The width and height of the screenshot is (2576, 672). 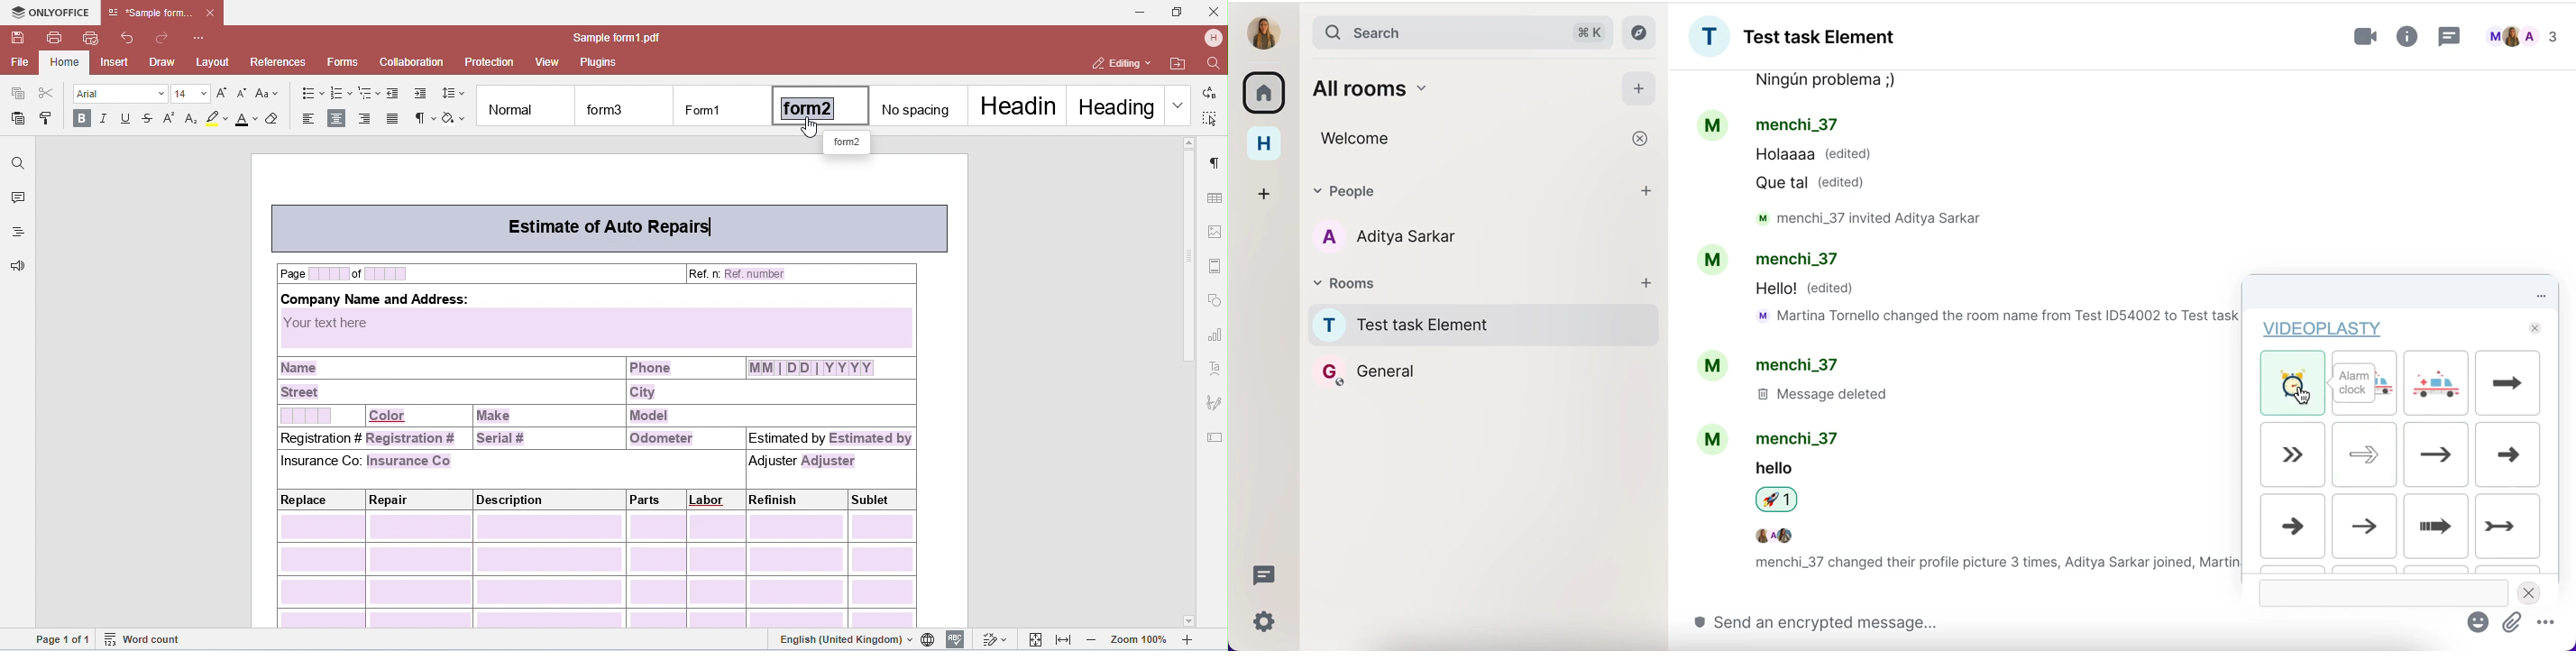 I want to click on alarm clock, so click(x=2354, y=383).